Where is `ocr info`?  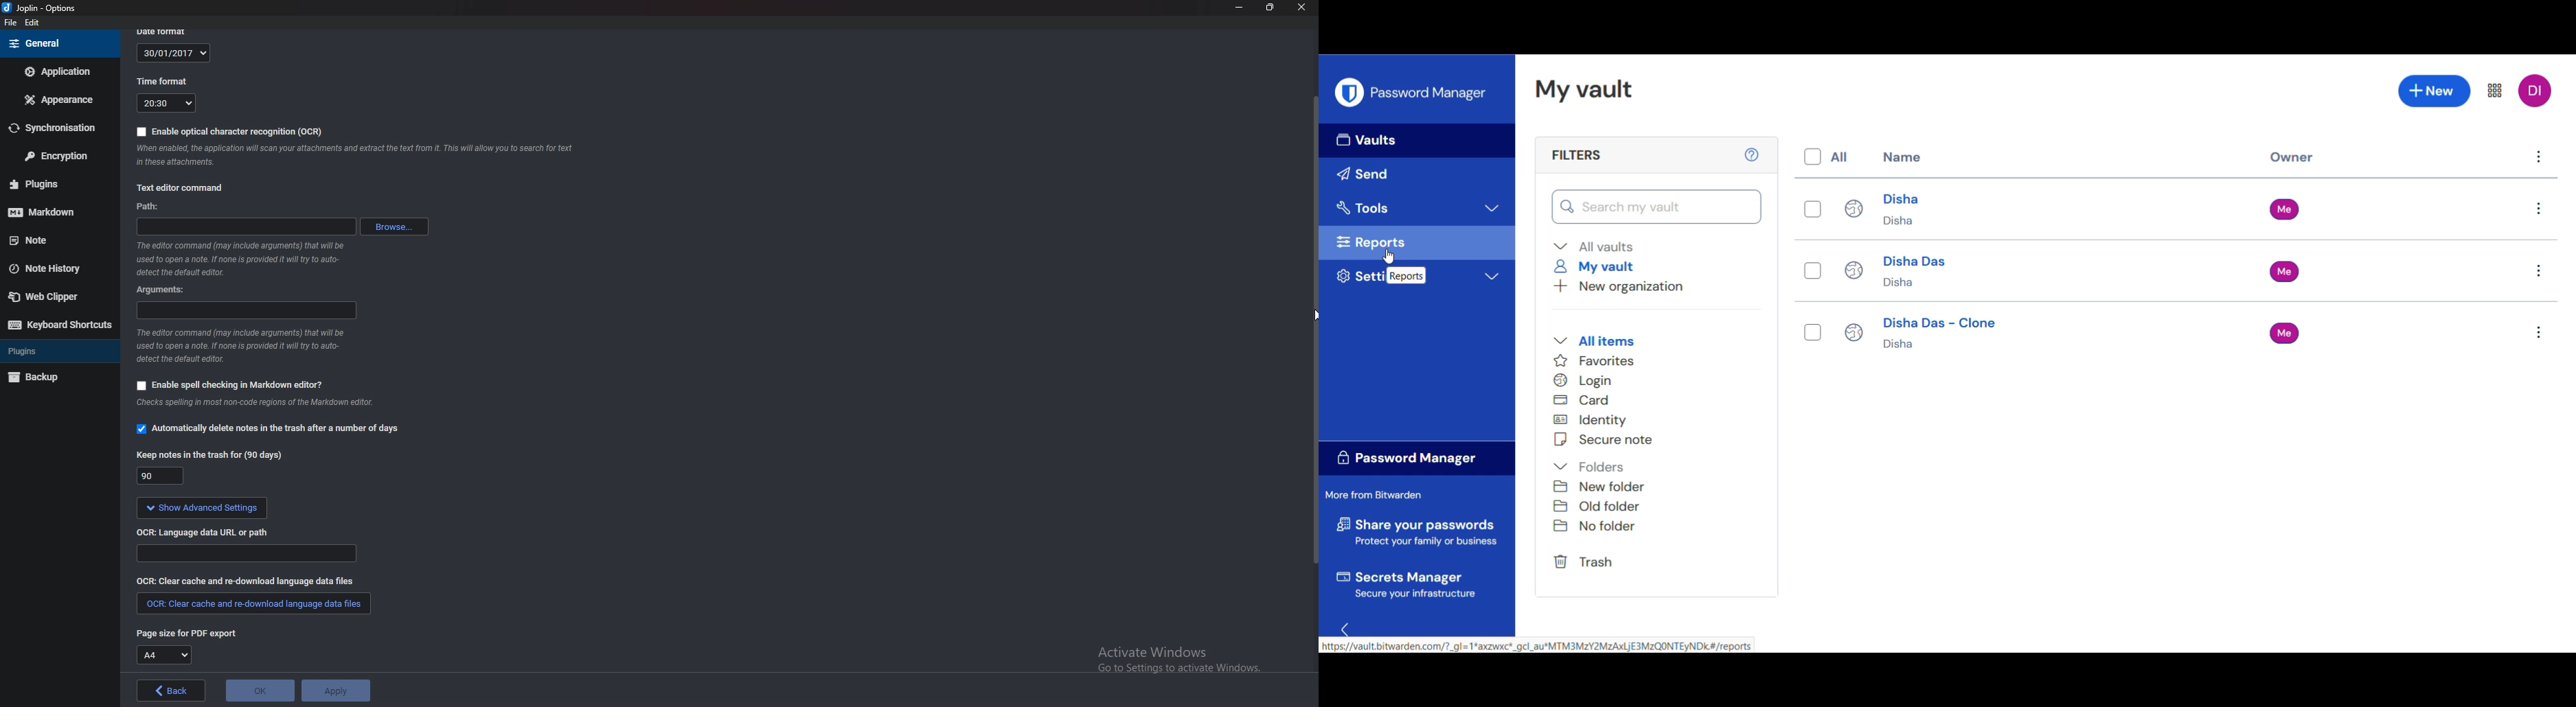
ocr info is located at coordinates (352, 153).